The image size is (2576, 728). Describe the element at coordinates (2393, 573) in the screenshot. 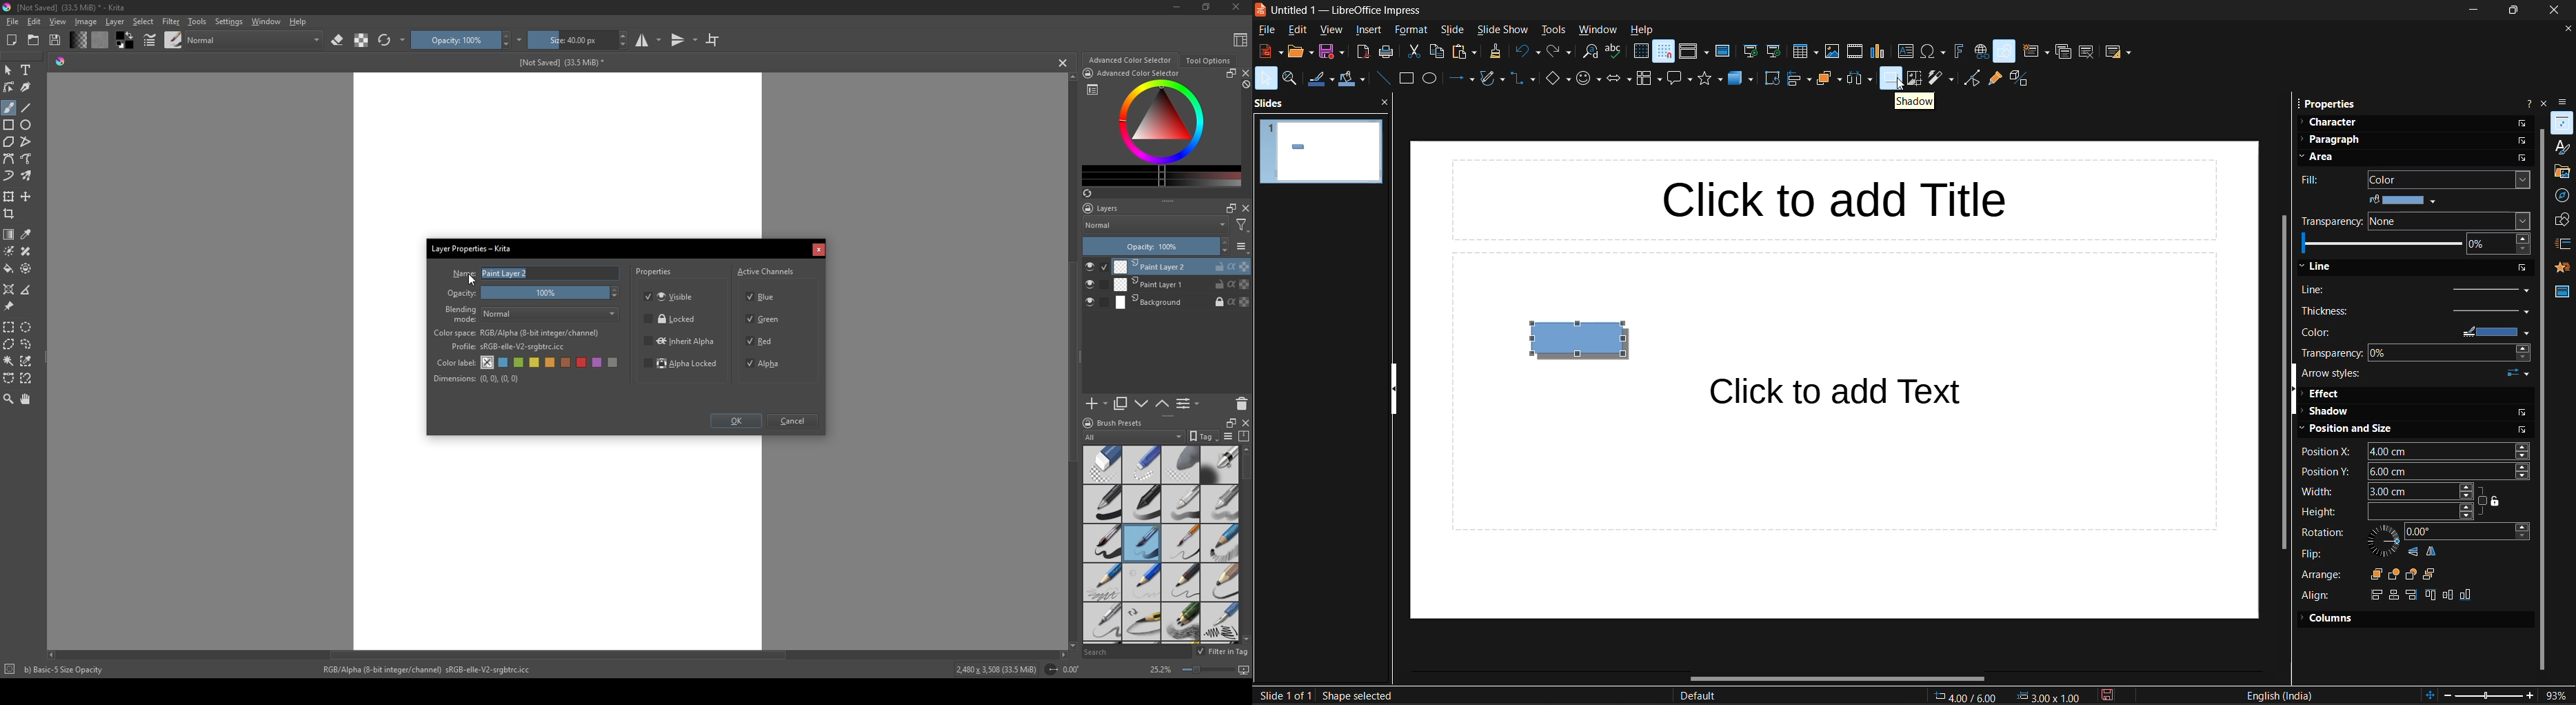

I see `forward one` at that location.